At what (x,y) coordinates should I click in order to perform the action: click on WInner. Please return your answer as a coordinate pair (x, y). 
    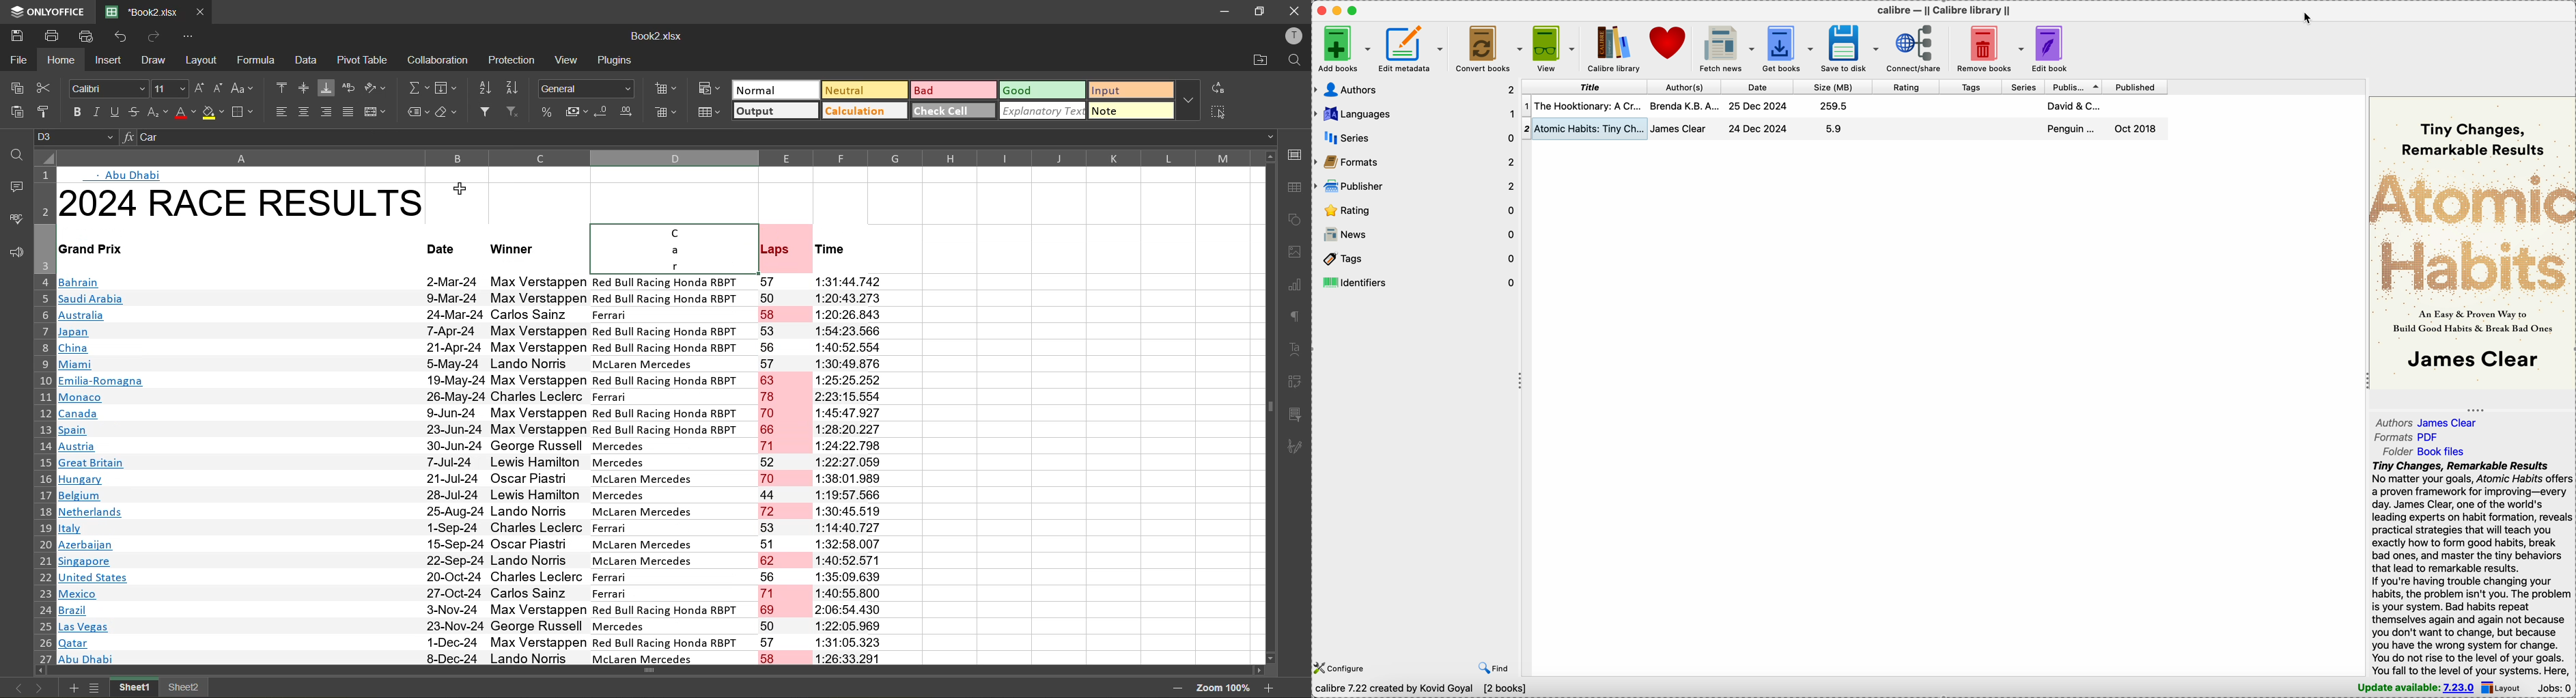
    Looking at the image, I should click on (512, 253).